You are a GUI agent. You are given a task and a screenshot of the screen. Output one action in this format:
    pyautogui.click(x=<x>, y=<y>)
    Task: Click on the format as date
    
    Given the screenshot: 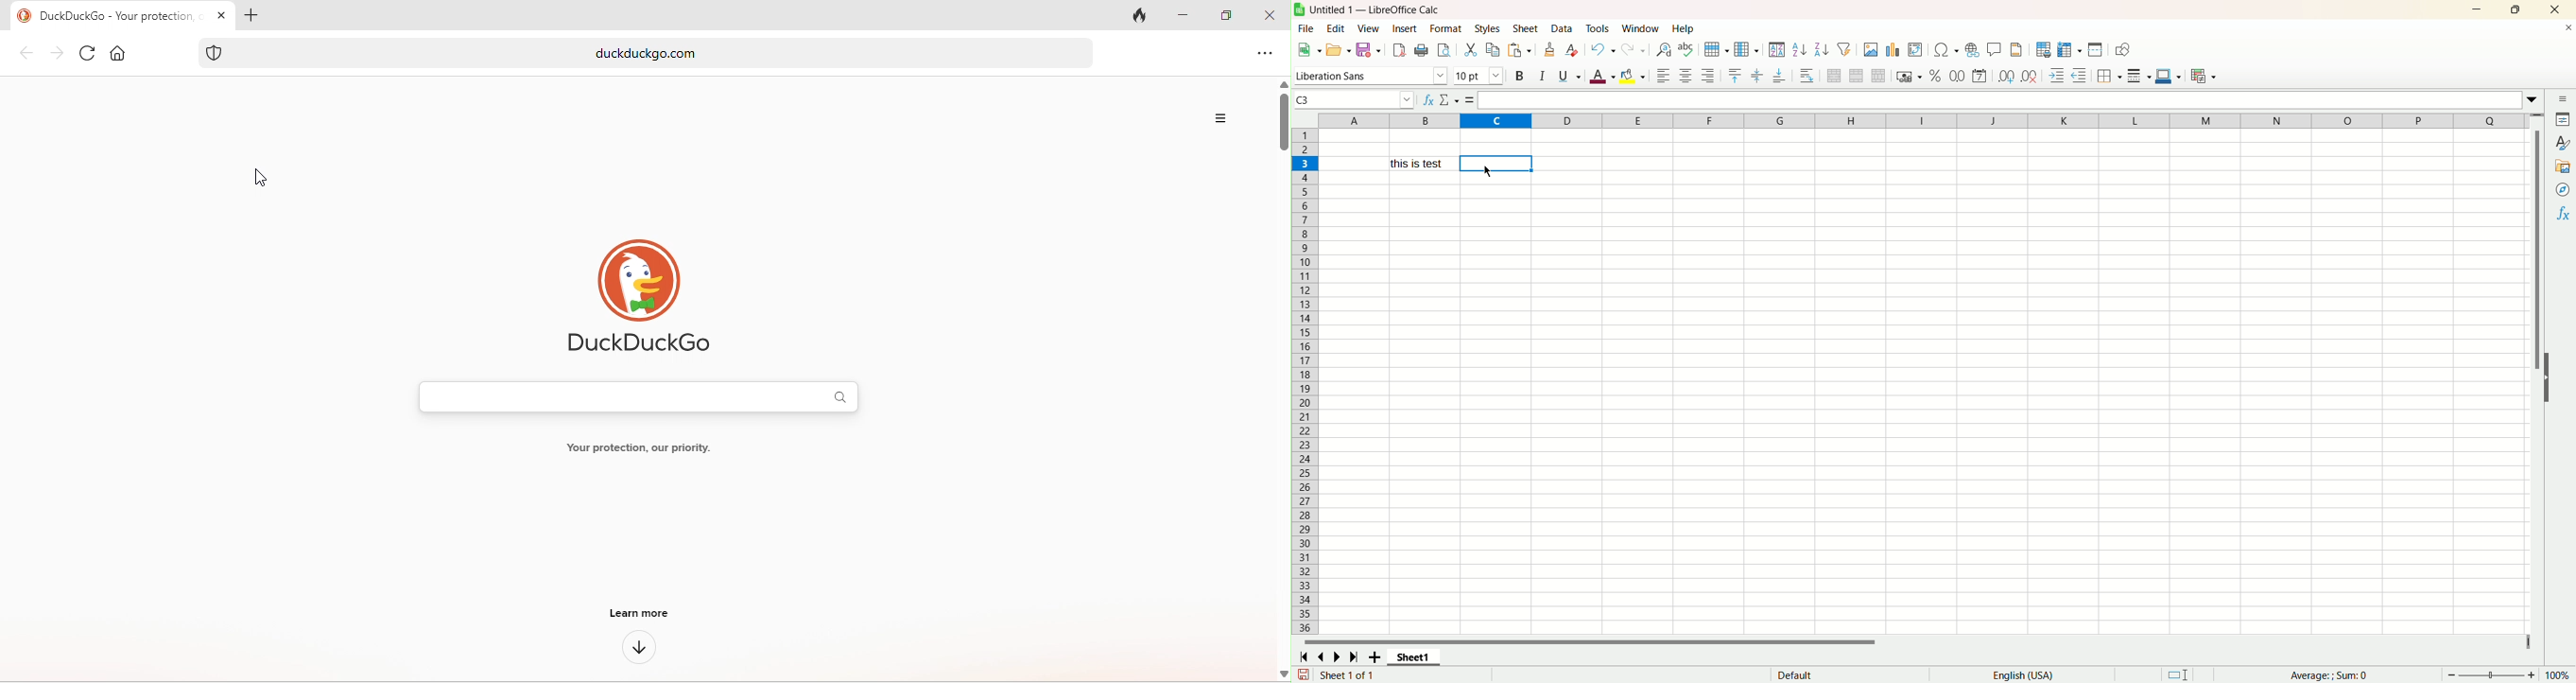 What is the action you would take?
    pyautogui.click(x=1981, y=76)
    